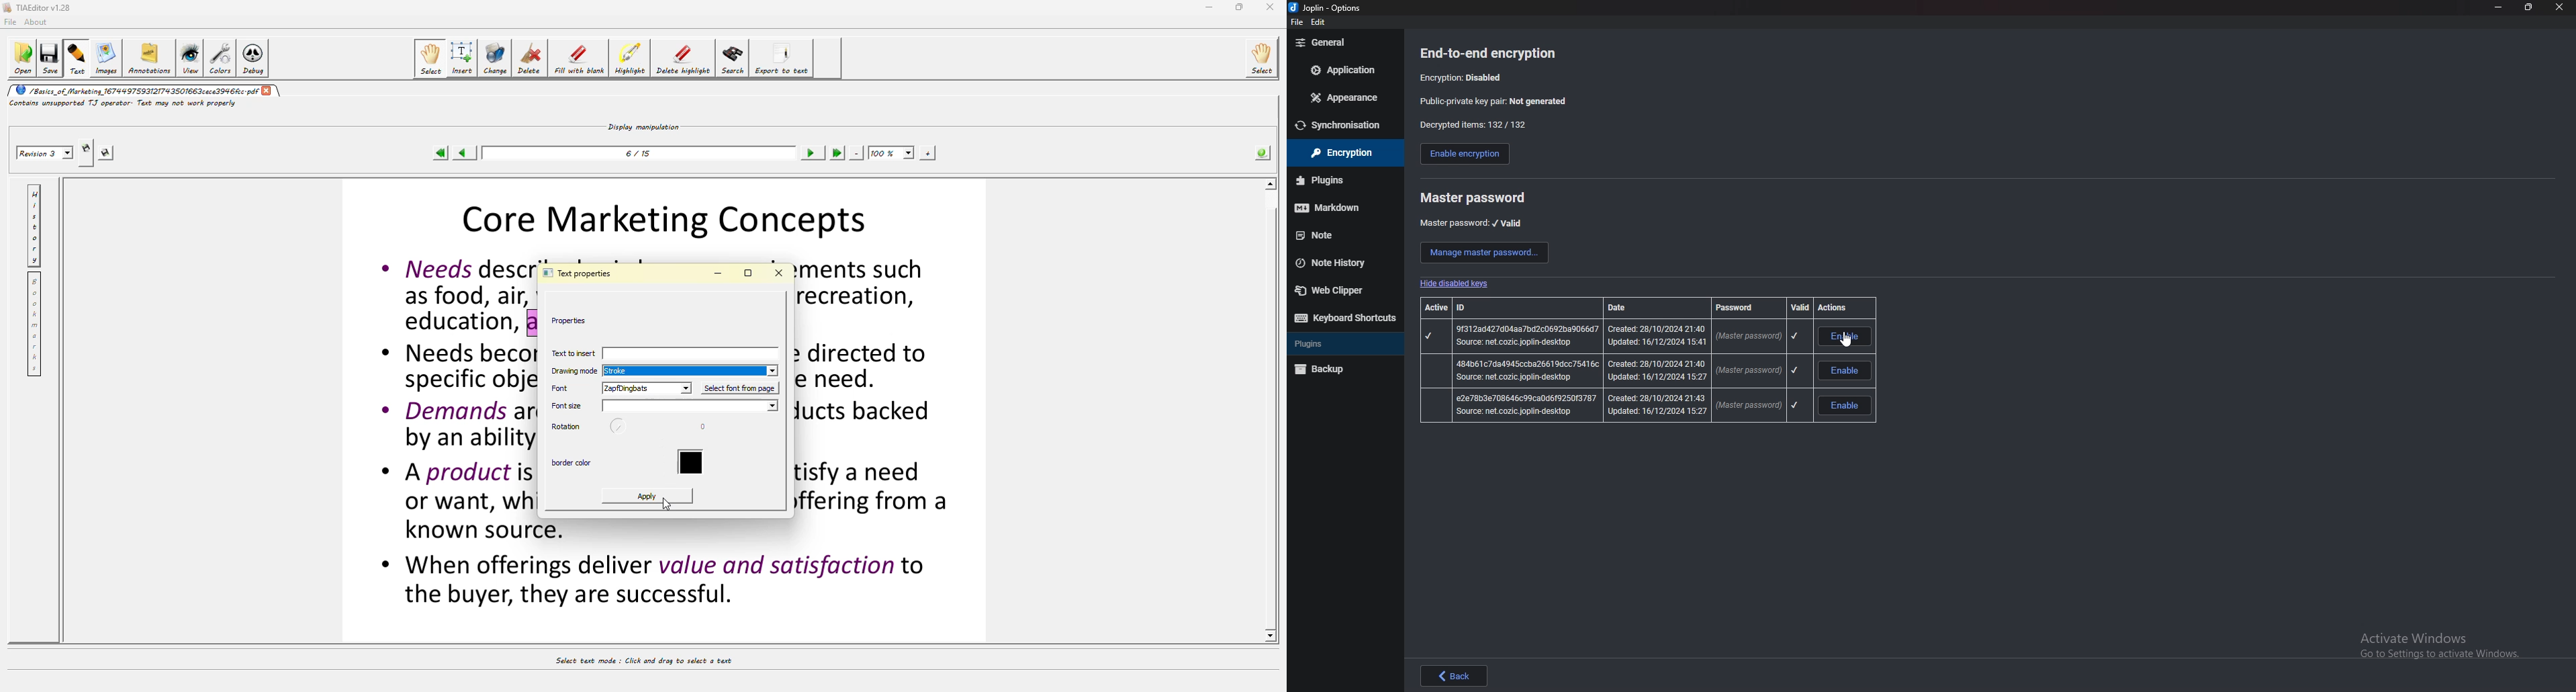  Describe the element at coordinates (133, 90) in the screenshot. I see `/basics_of_marketing_1674497593121743501663cece3946fcc.pdf` at that location.